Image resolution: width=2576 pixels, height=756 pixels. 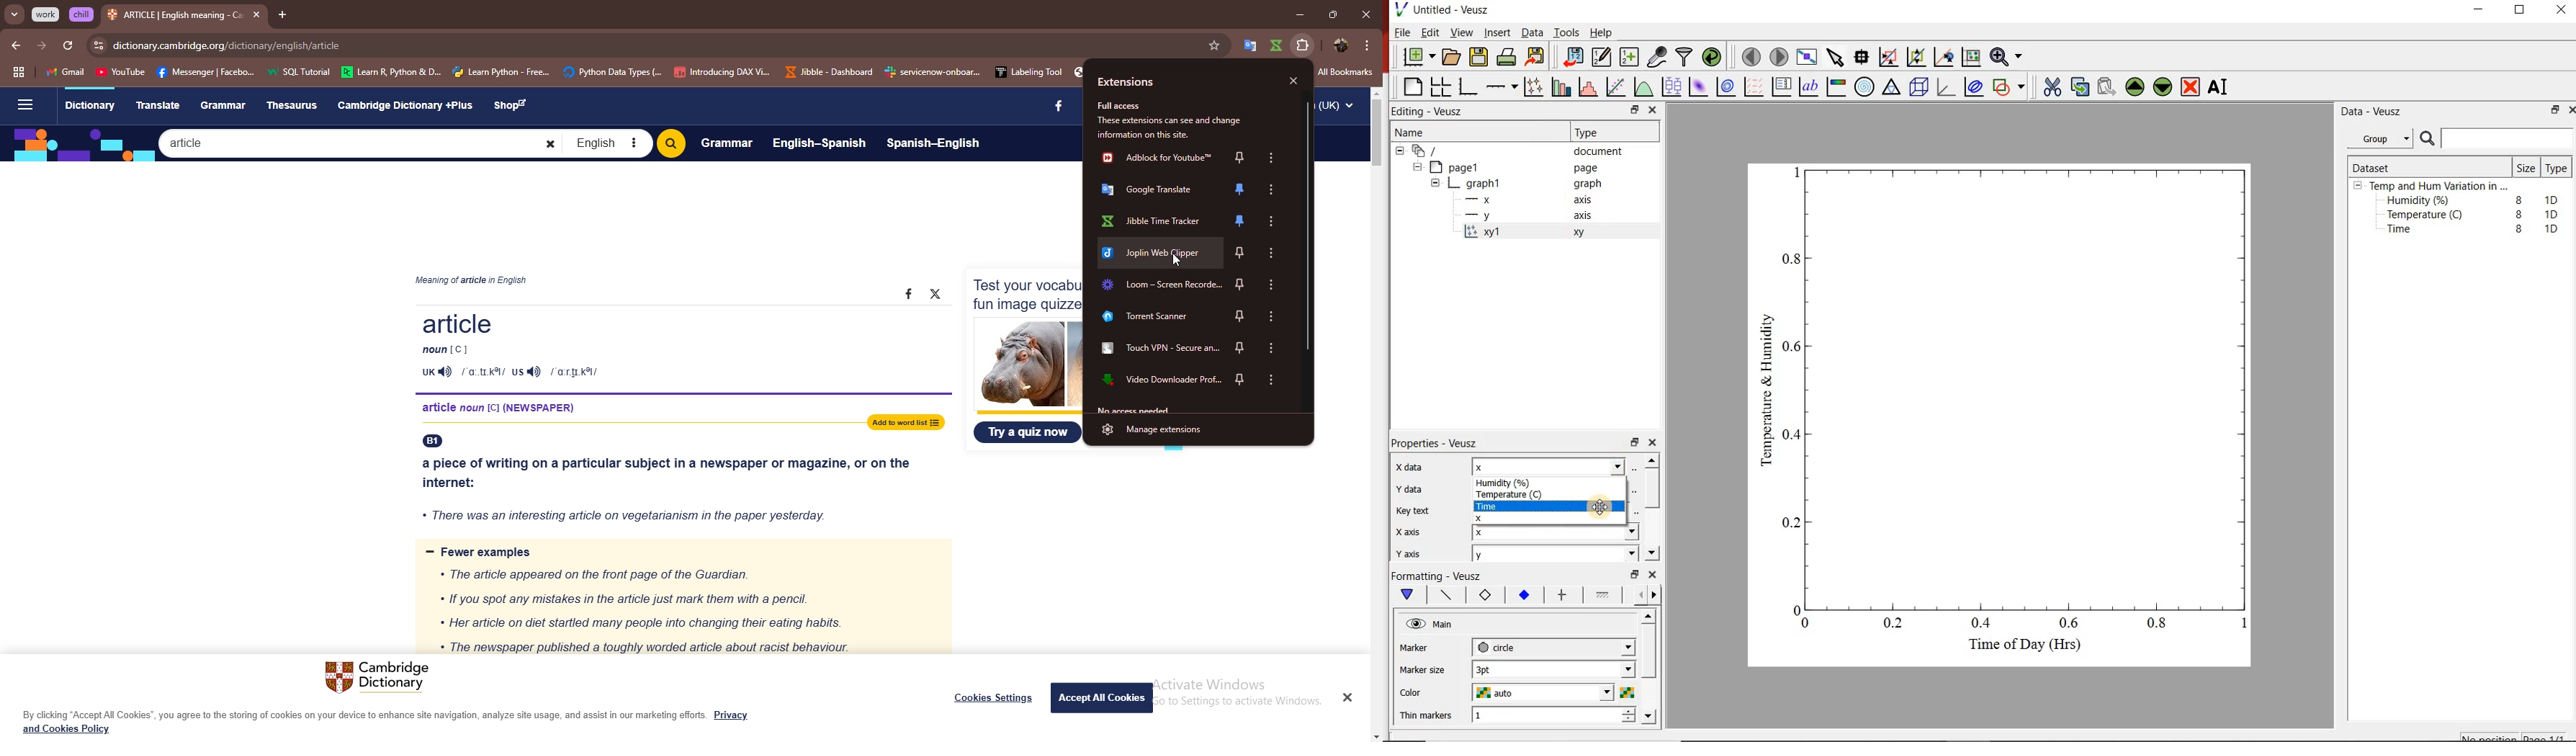 I want to click on = Fewer examples
« The article appeared on the front page of the Guardian.
« If you spot any mistakes in the article just mark them with a pencil.
* Her article on diet startled many people into changing their eating habits.
« The newspaper published a toughly worded article about racist behaviour., so click(x=679, y=598).